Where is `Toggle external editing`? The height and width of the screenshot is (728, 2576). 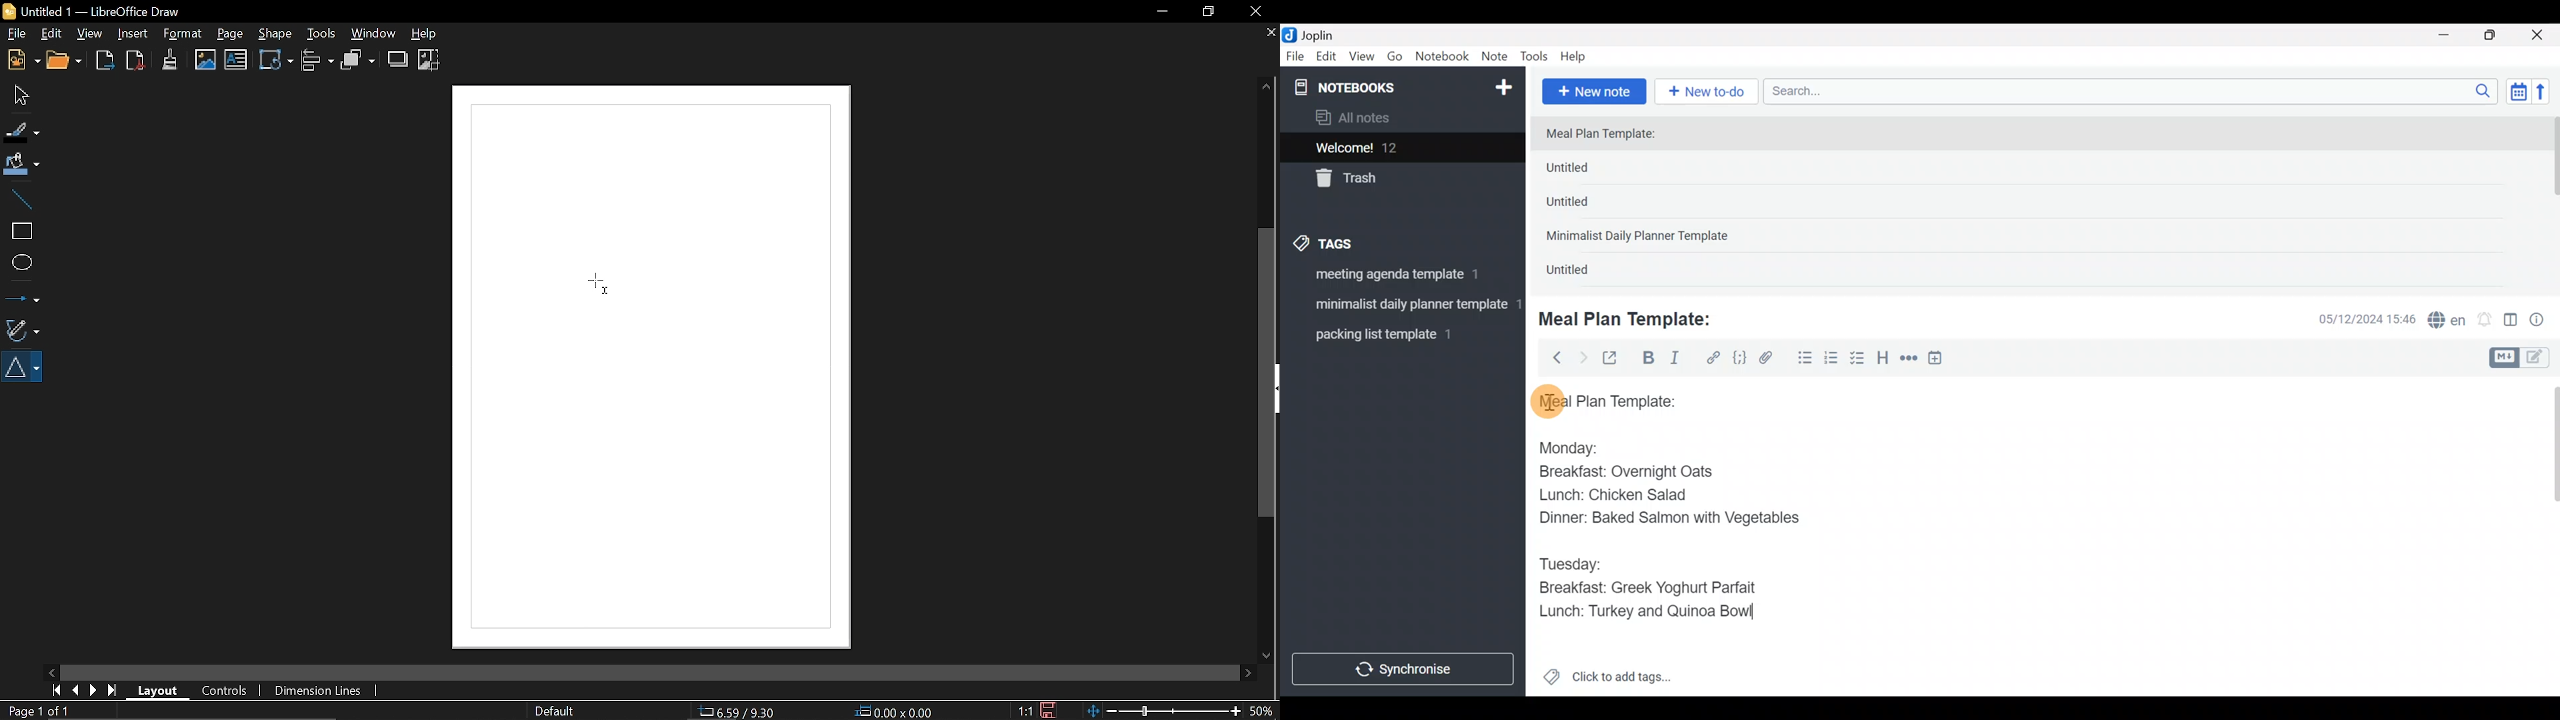
Toggle external editing is located at coordinates (1615, 359).